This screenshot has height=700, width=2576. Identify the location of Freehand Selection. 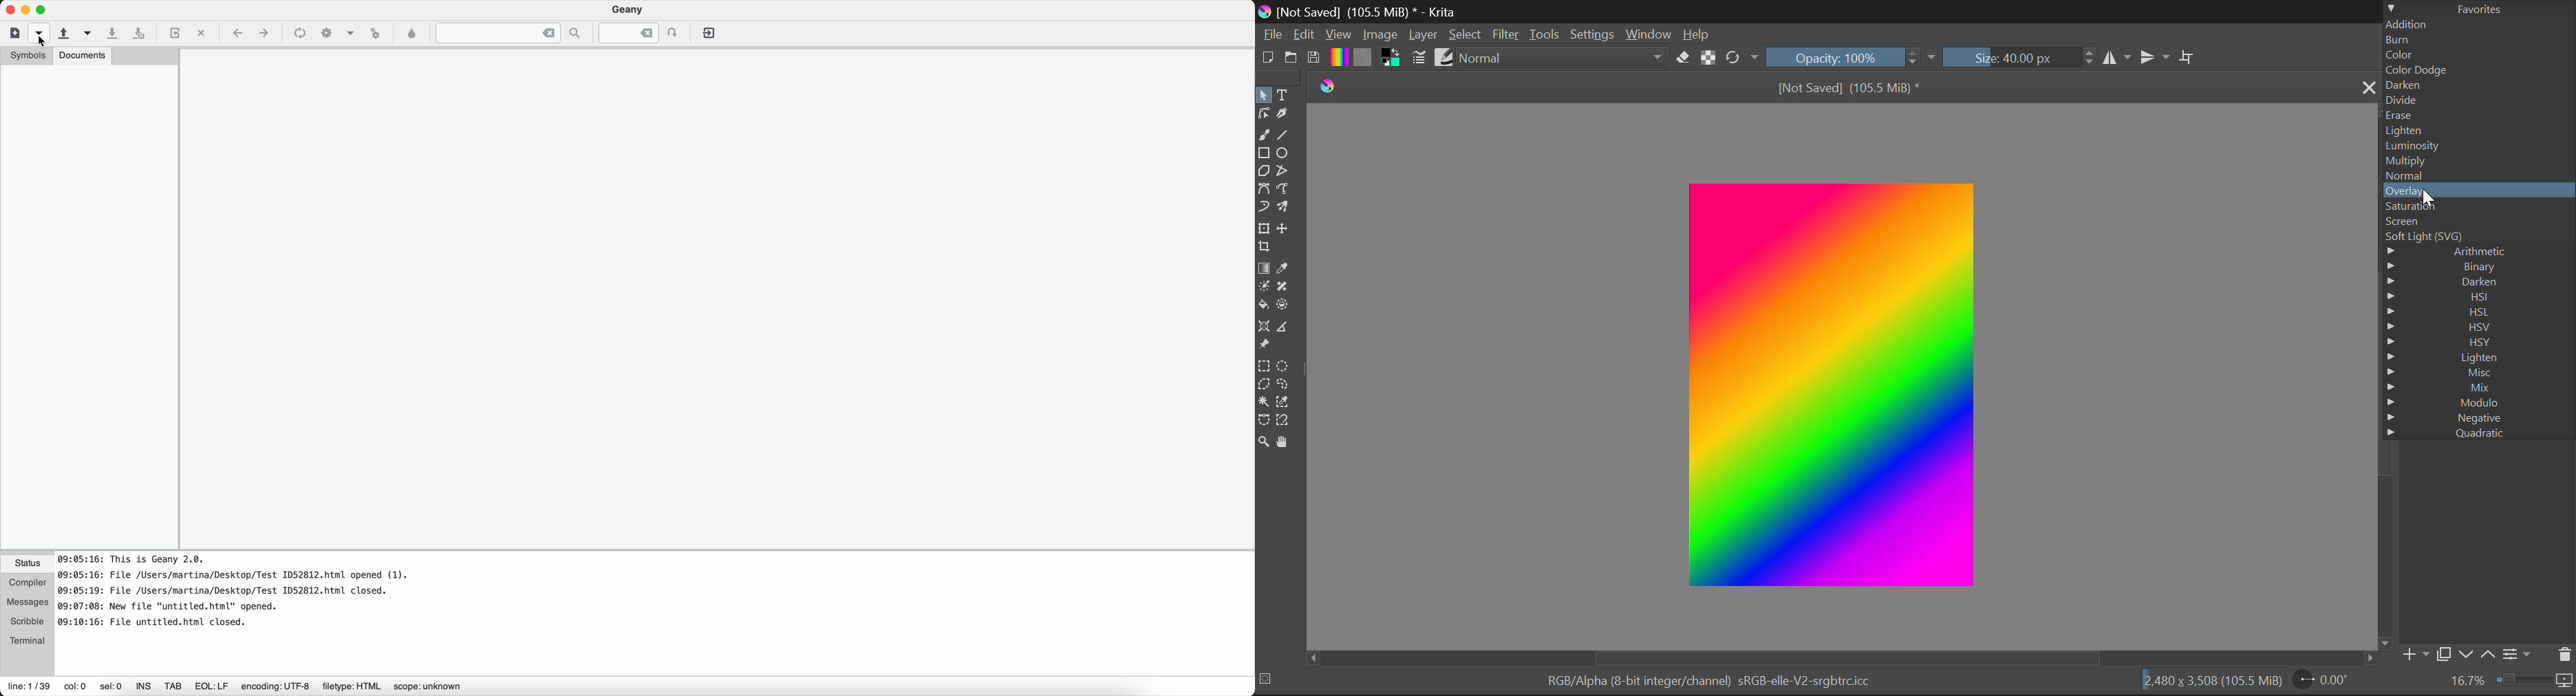
(1283, 384).